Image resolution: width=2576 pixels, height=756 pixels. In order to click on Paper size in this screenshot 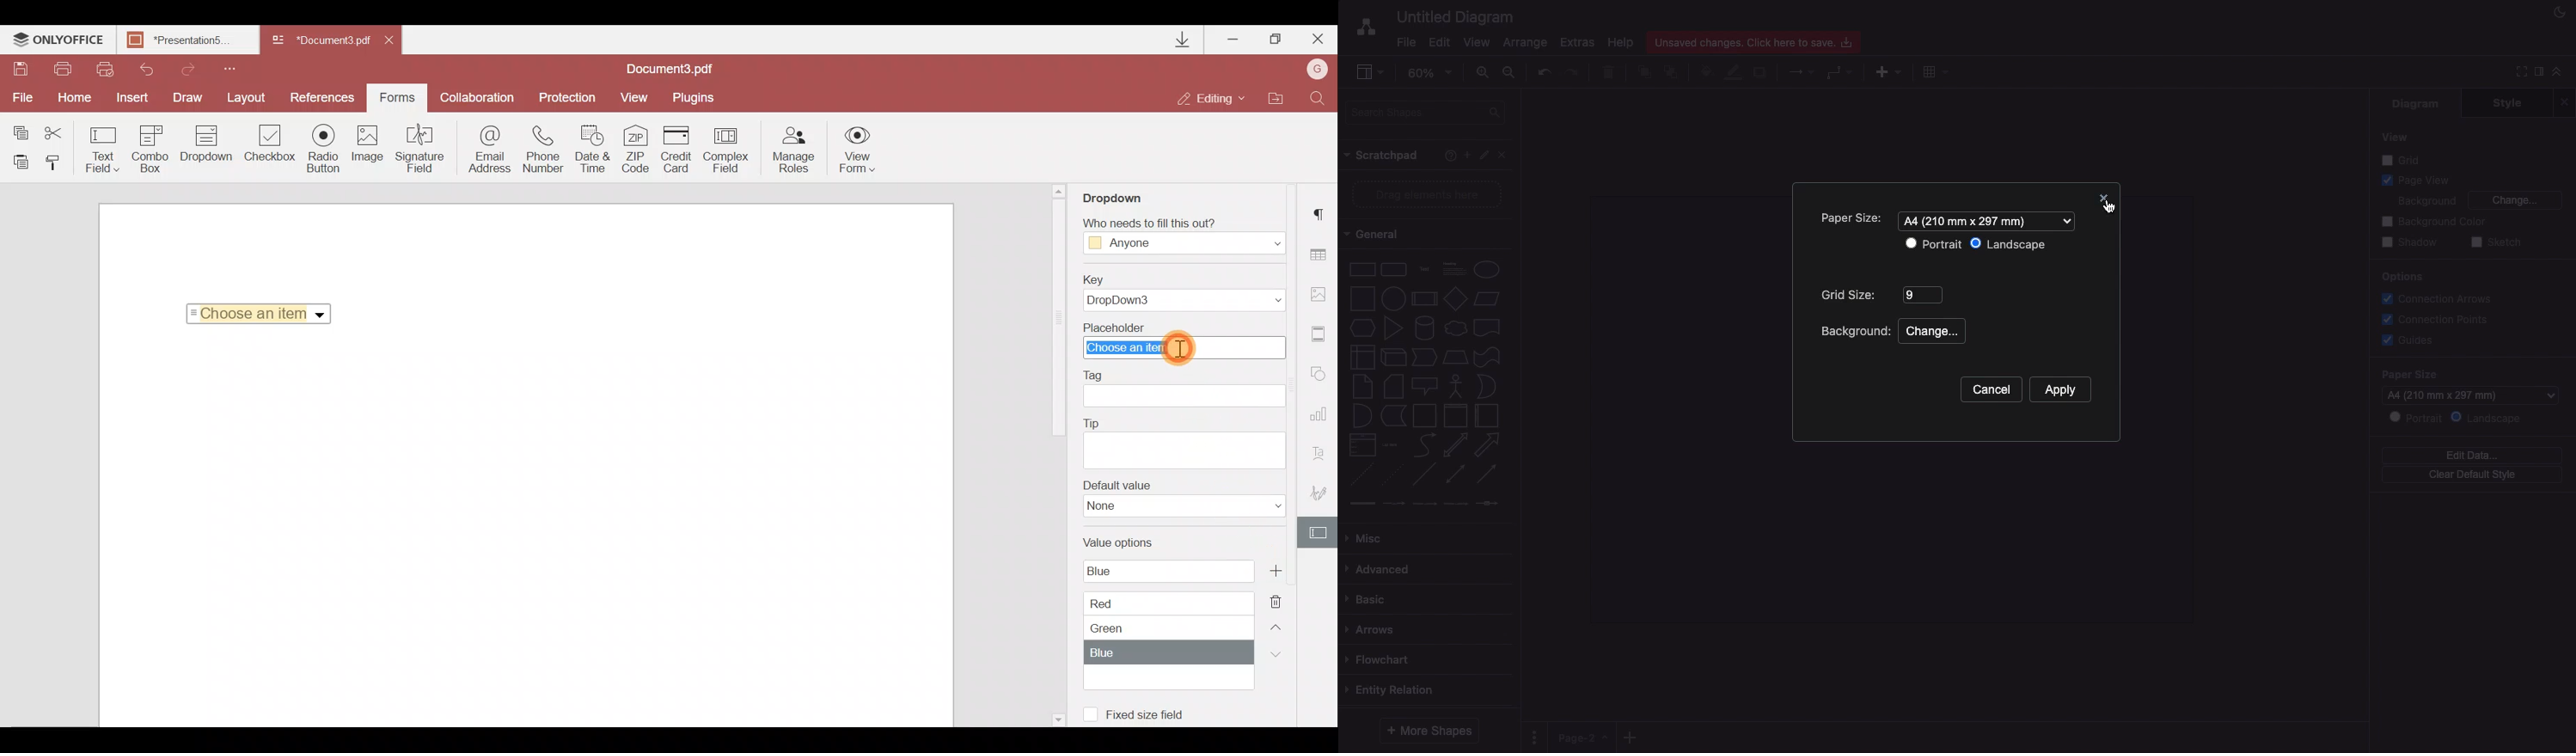, I will do `click(2469, 374)`.